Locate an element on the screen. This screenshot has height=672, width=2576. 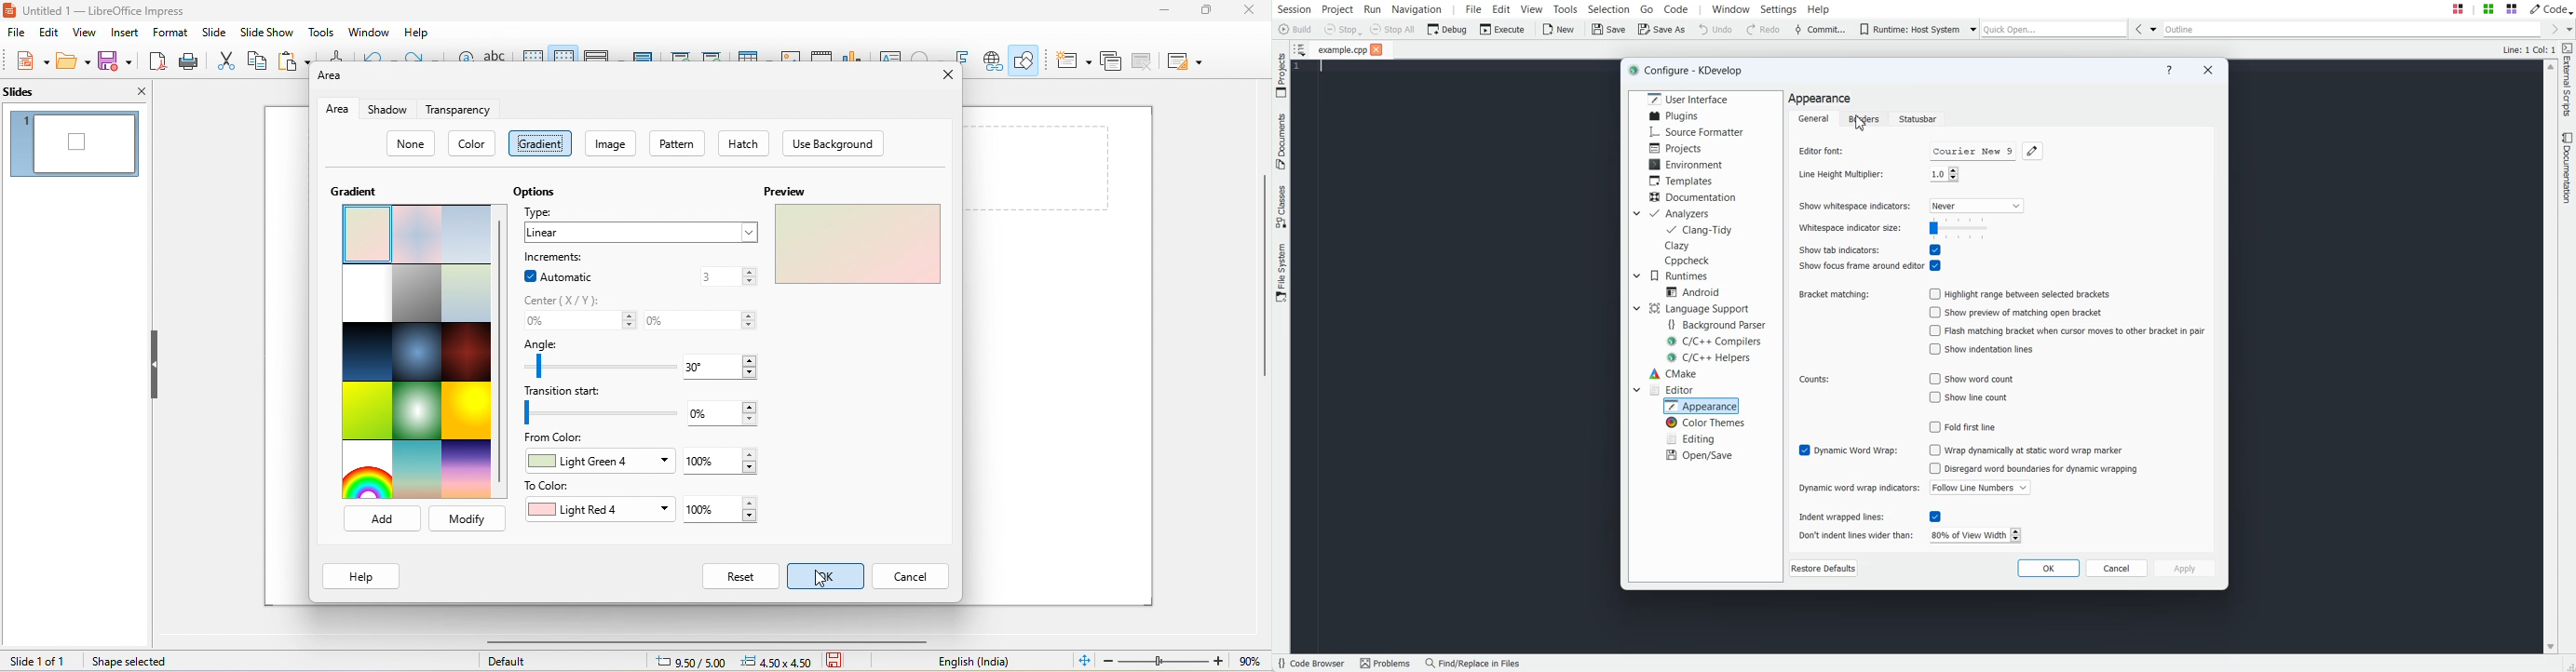
0% is located at coordinates (568, 322).